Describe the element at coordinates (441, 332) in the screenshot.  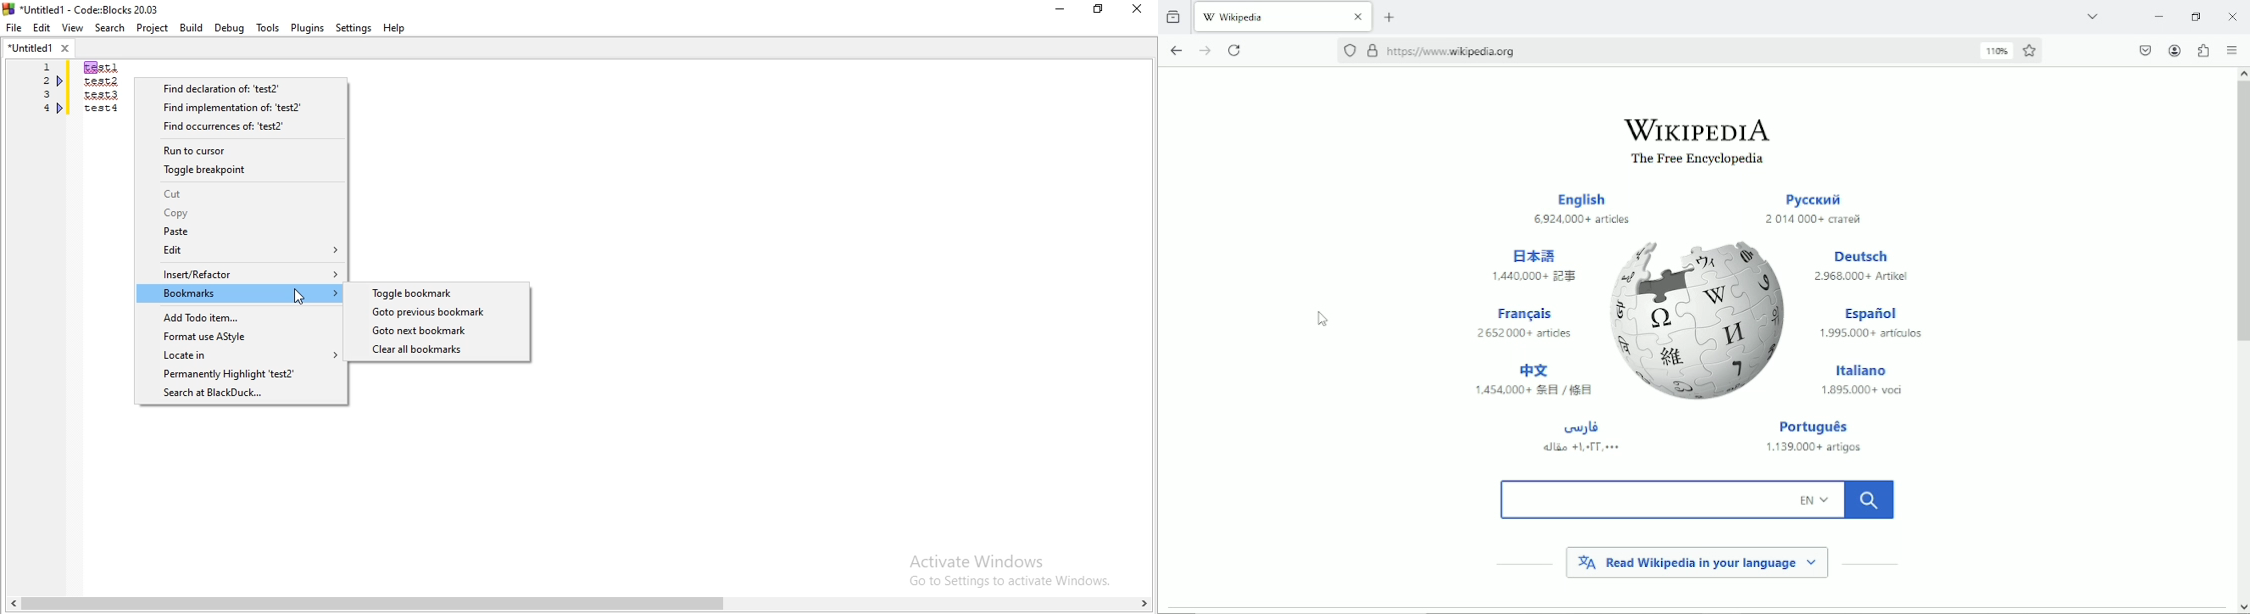
I see `Selected Goto txt bookmark` at that location.